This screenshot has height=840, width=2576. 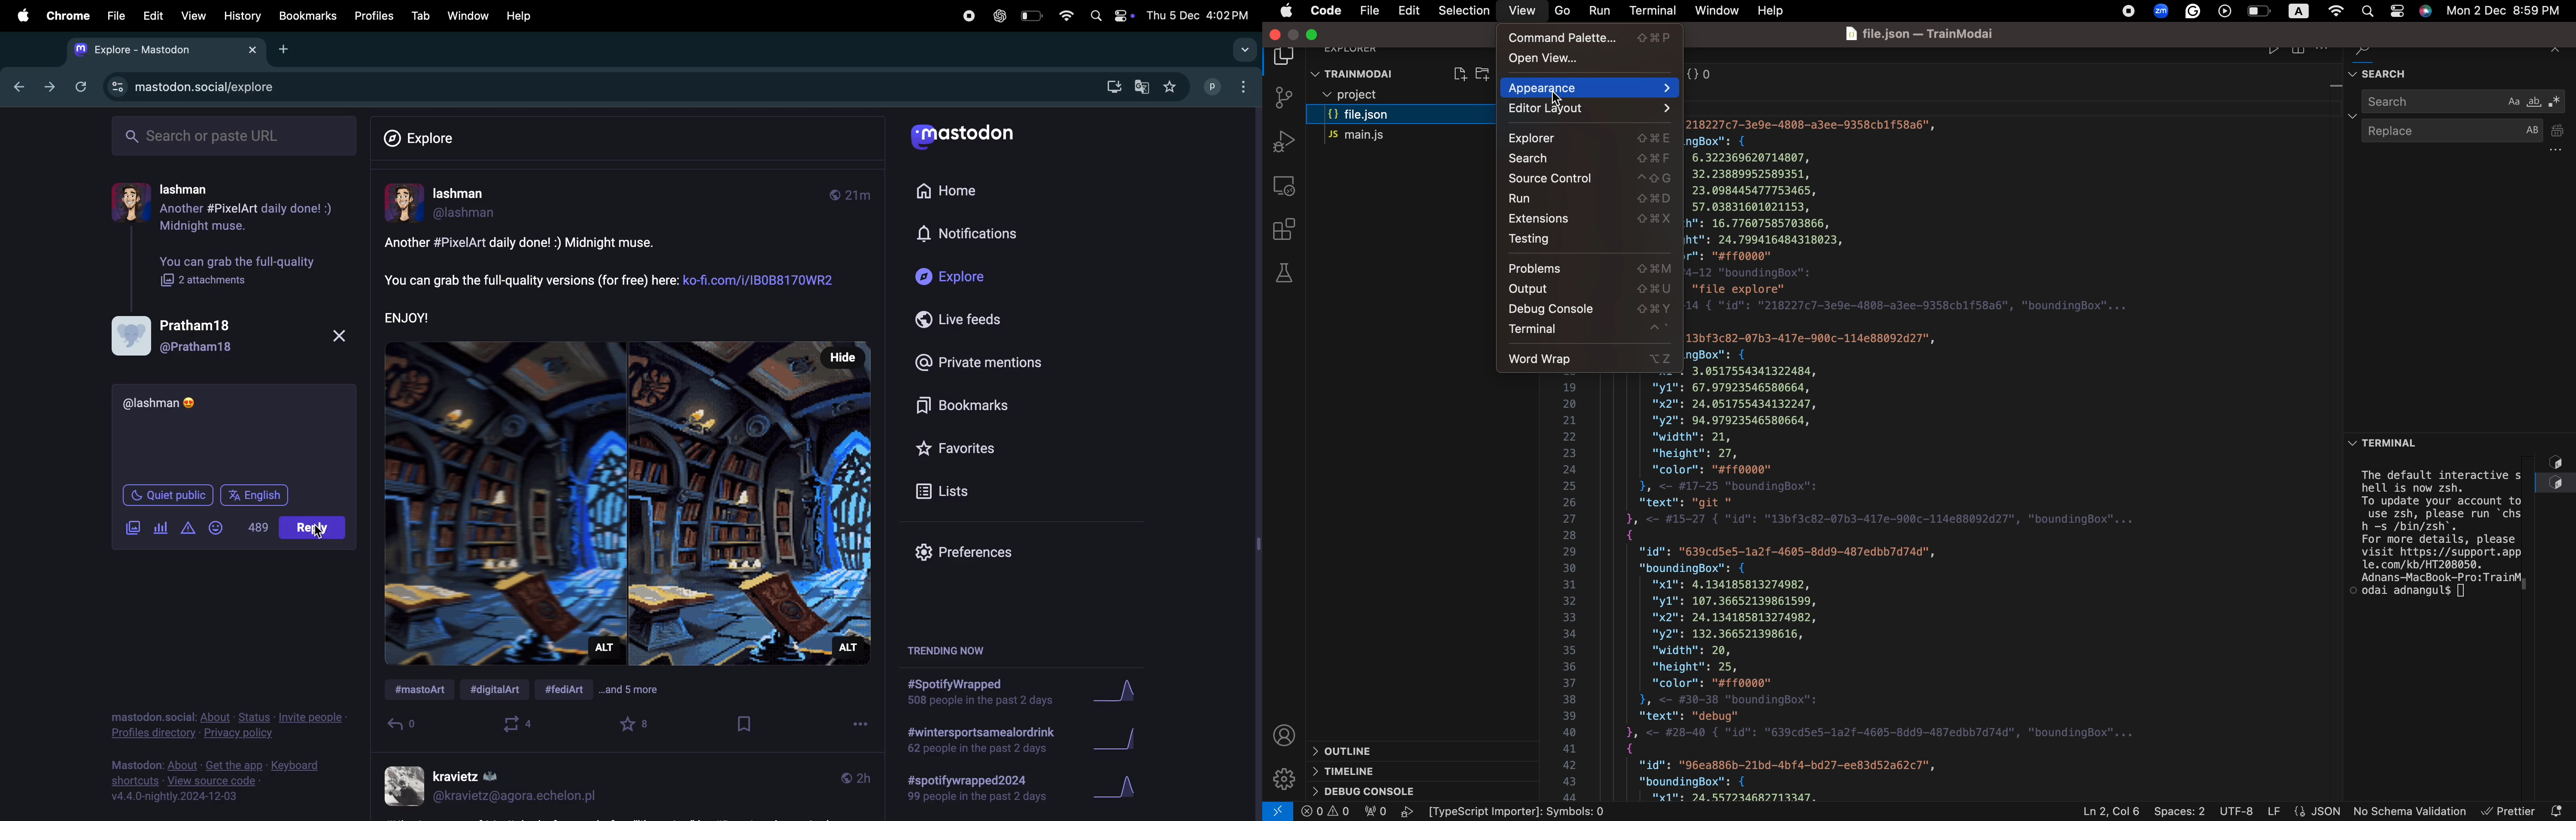 I want to click on and 5 more, so click(x=639, y=693).